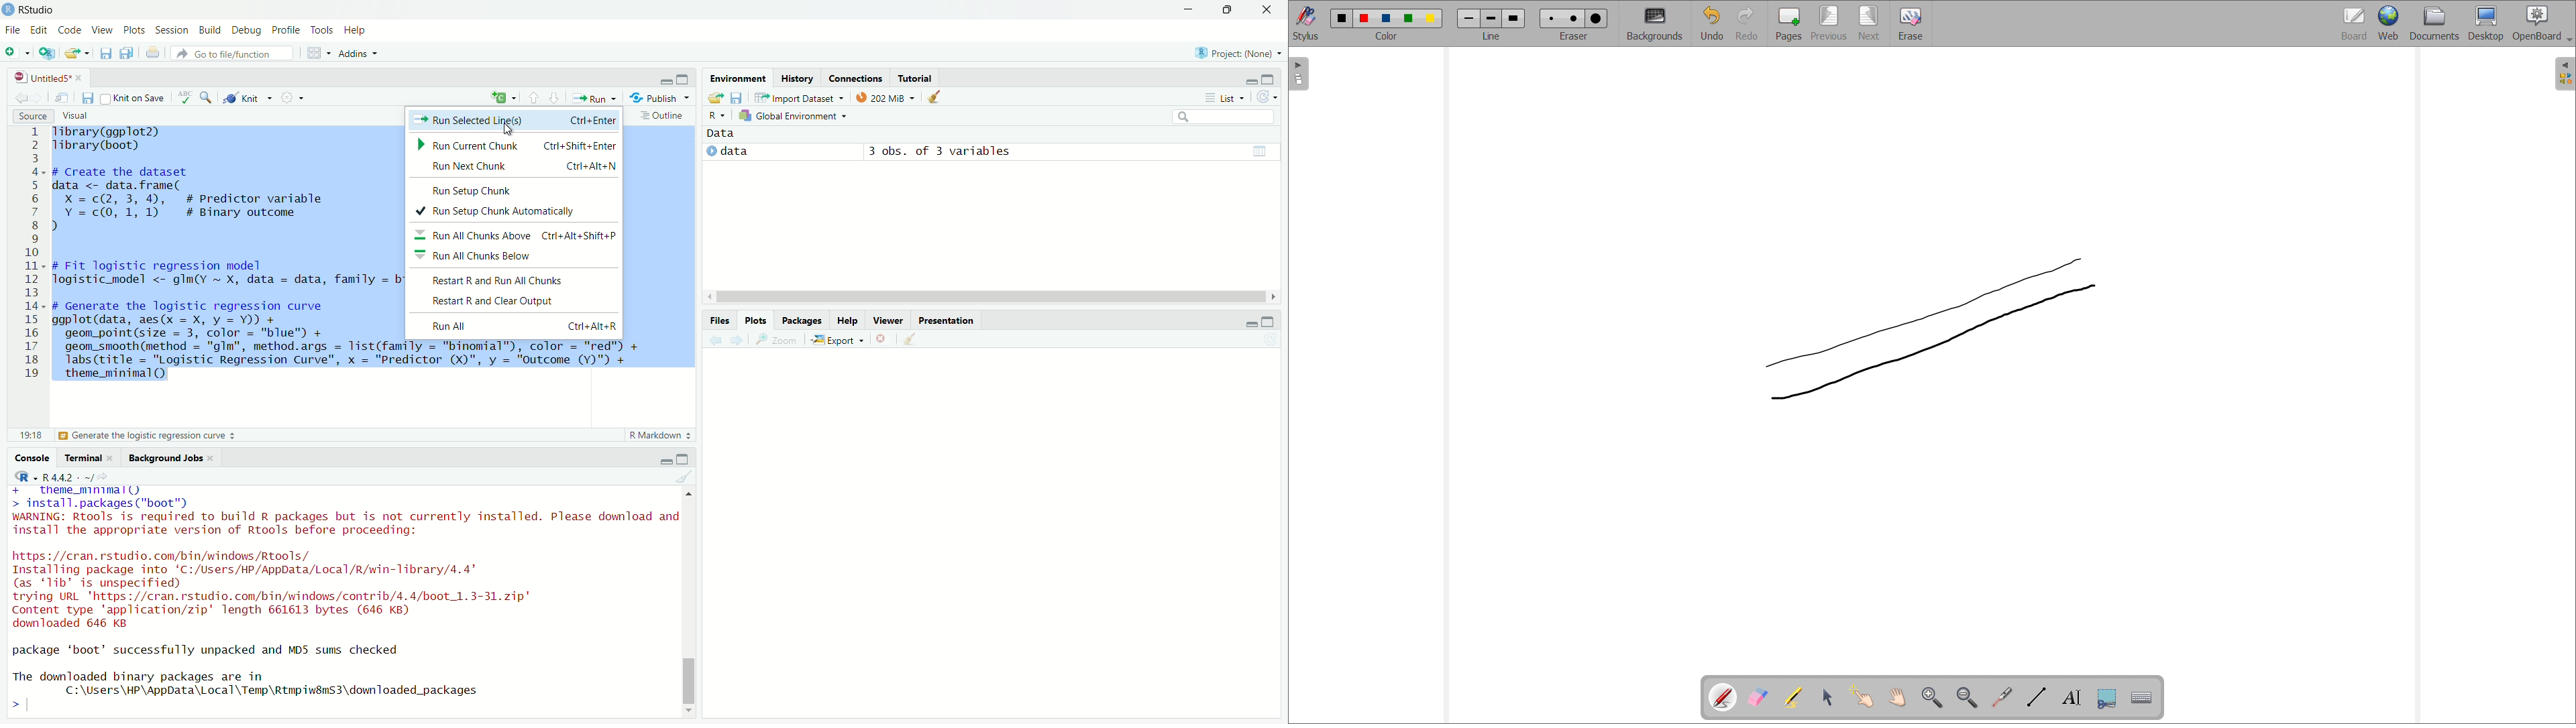 The width and height of the screenshot is (2576, 728). Describe the element at coordinates (661, 435) in the screenshot. I see `R Markdown` at that location.